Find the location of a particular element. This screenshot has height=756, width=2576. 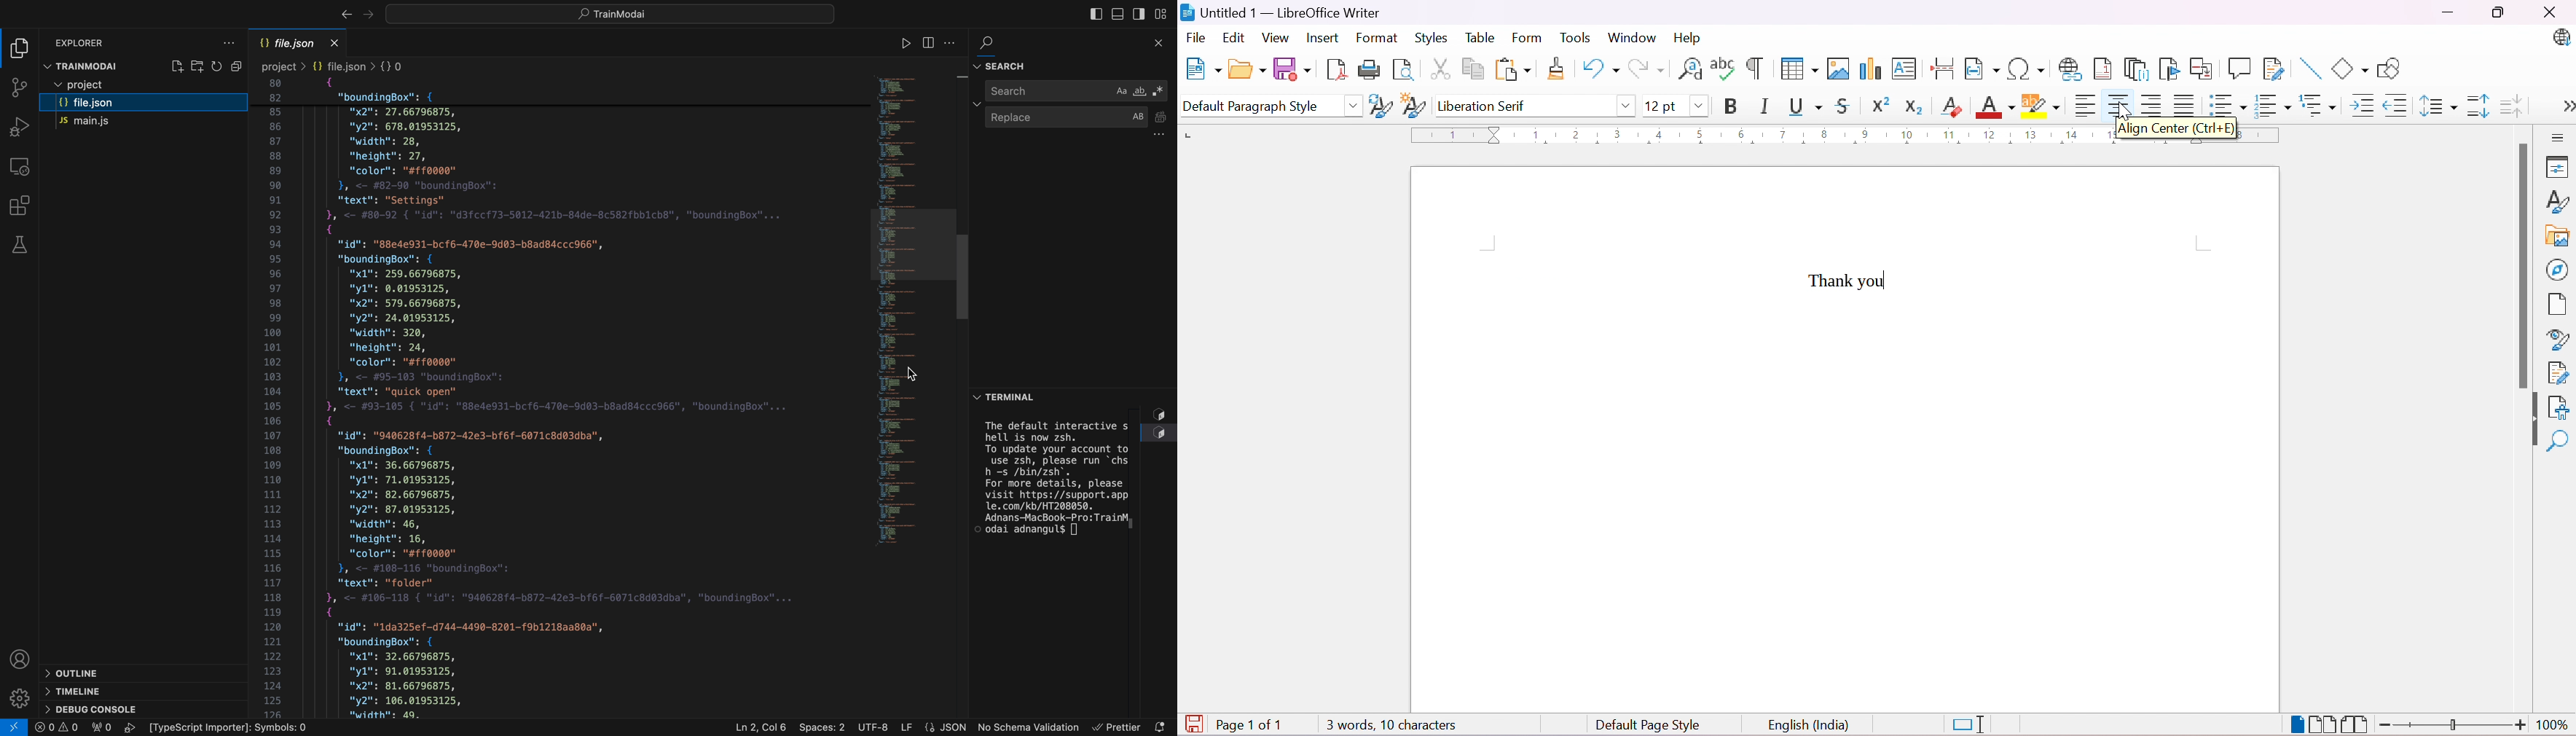

Minimize is located at coordinates (2446, 13).